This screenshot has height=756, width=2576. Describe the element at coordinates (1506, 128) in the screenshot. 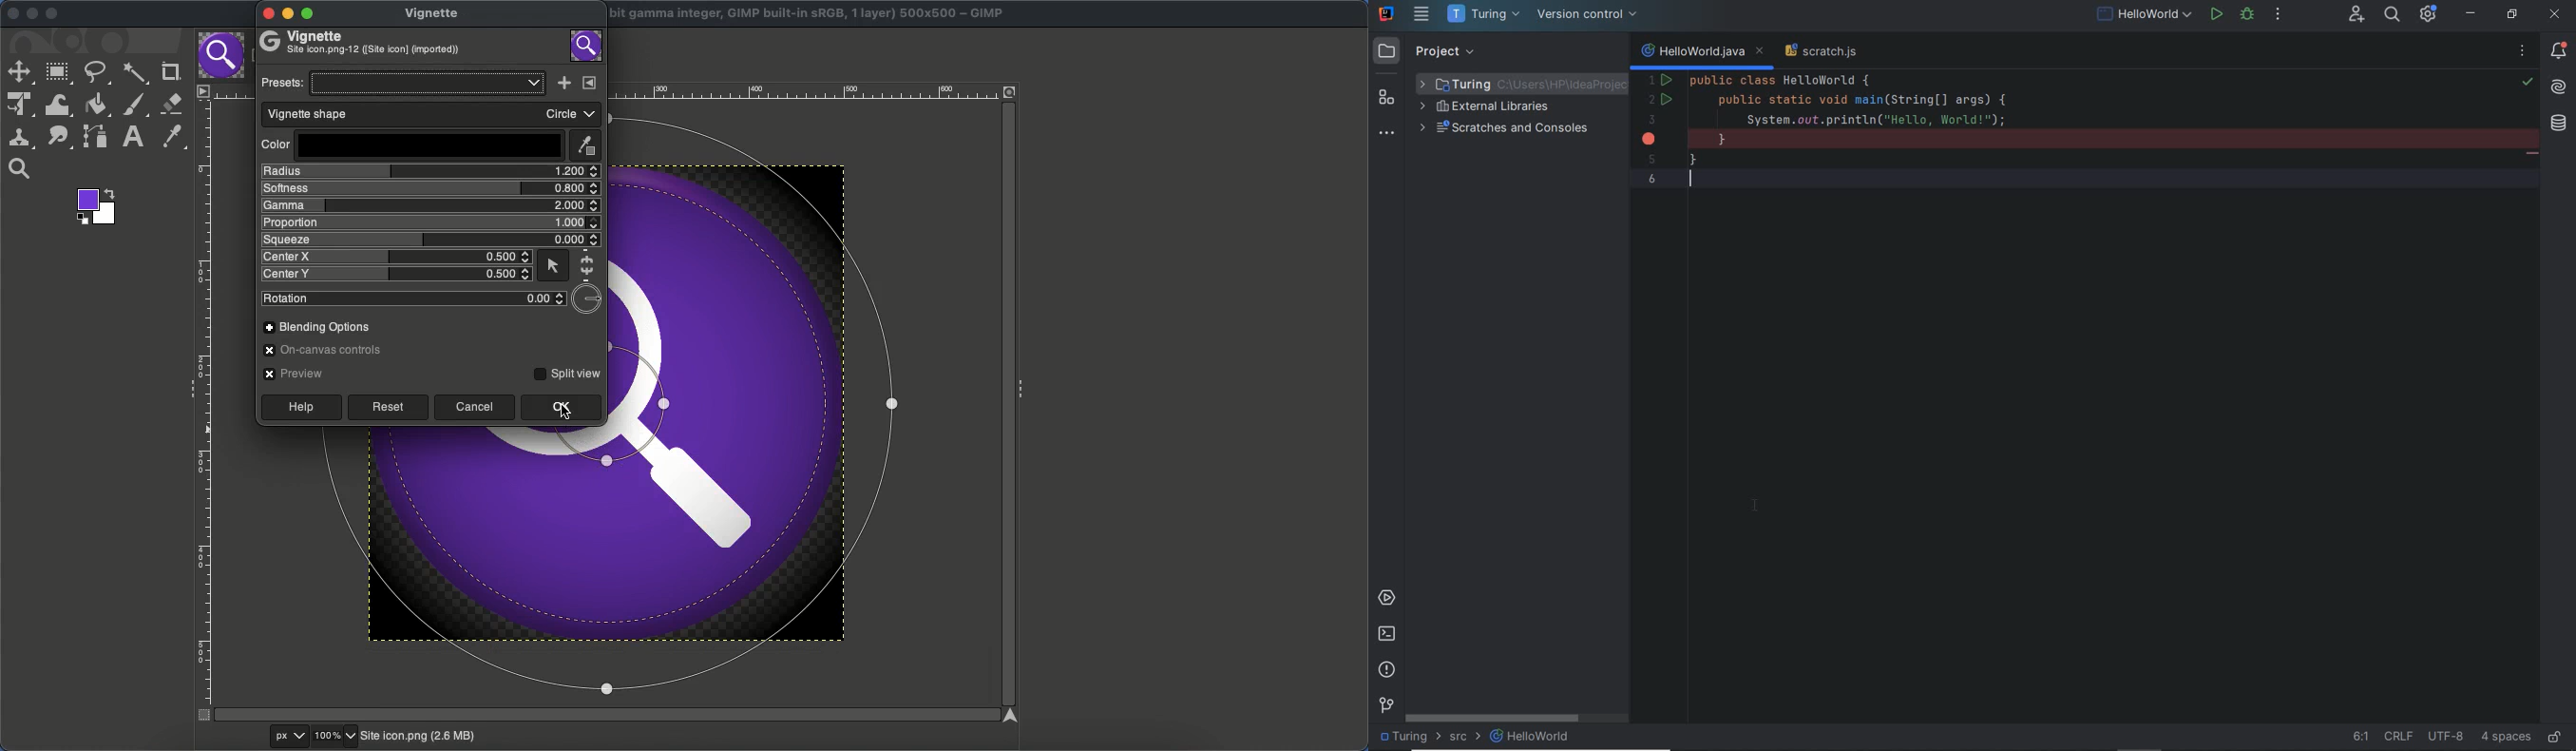

I see `scratches and consoles` at that location.